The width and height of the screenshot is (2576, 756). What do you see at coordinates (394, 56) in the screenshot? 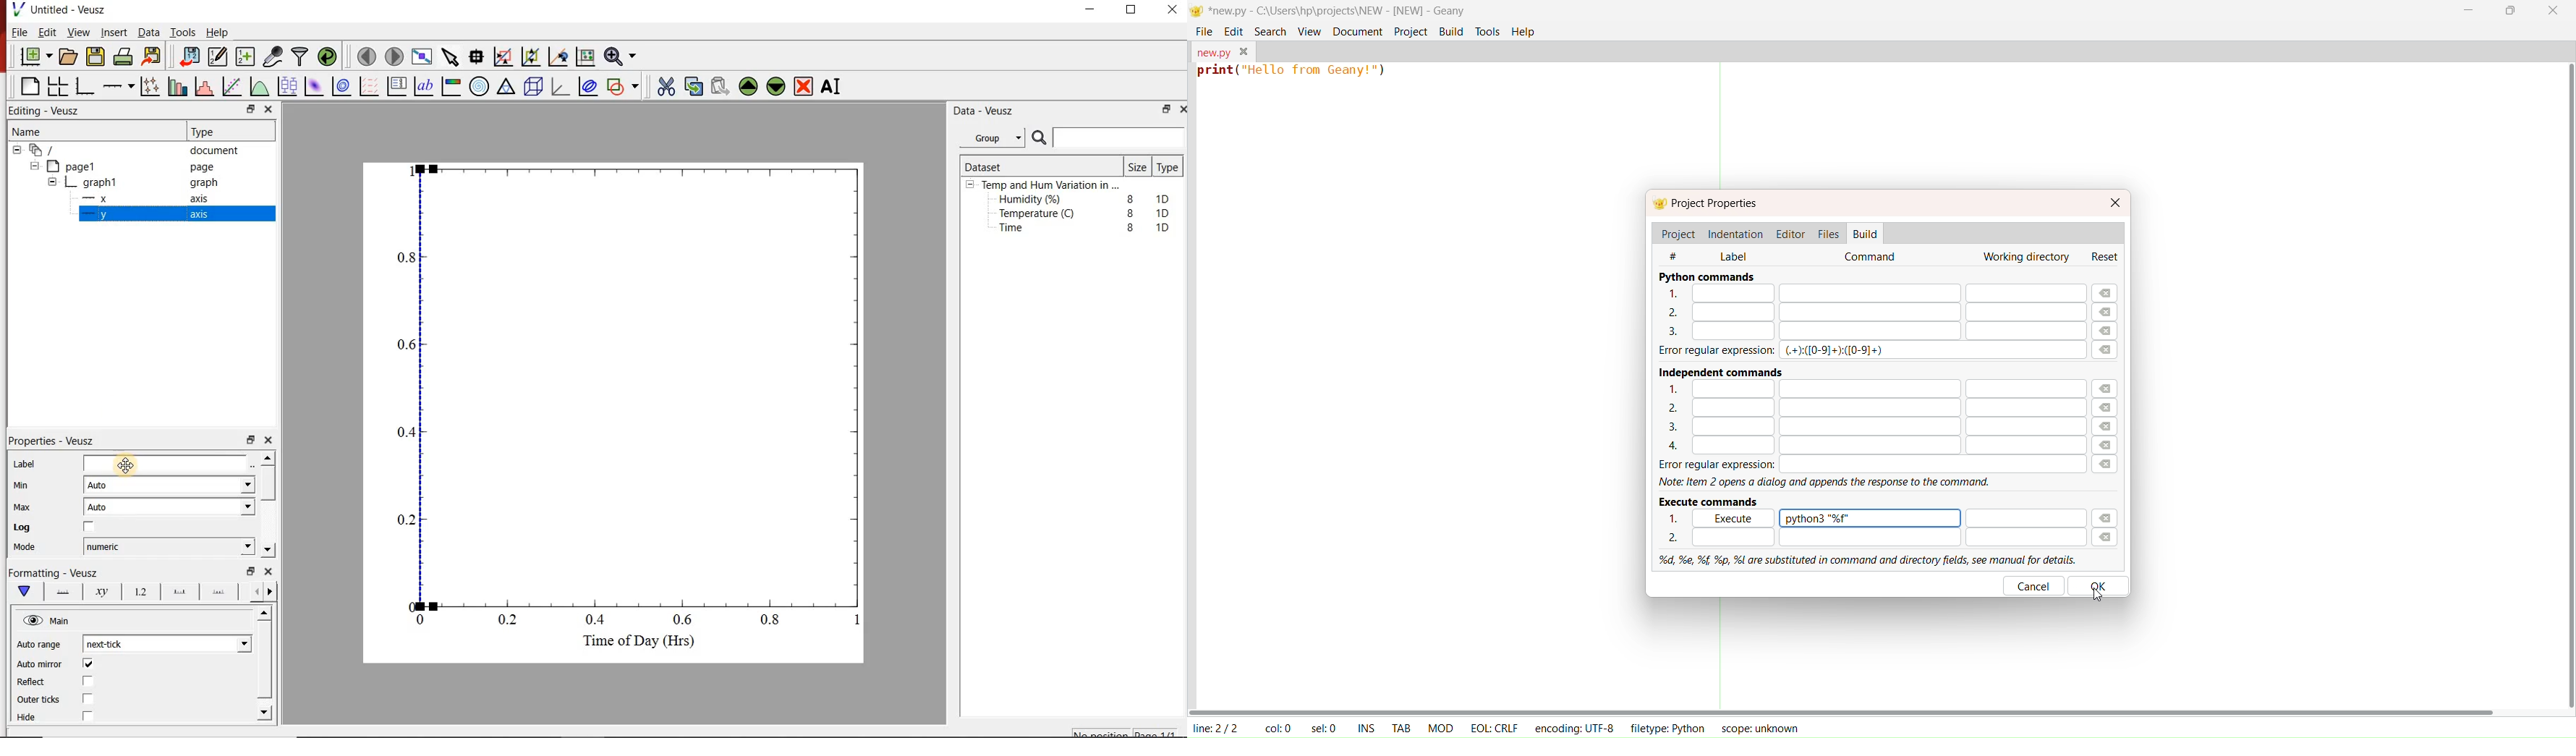
I see `move to the next page` at bounding box center [394, 56].